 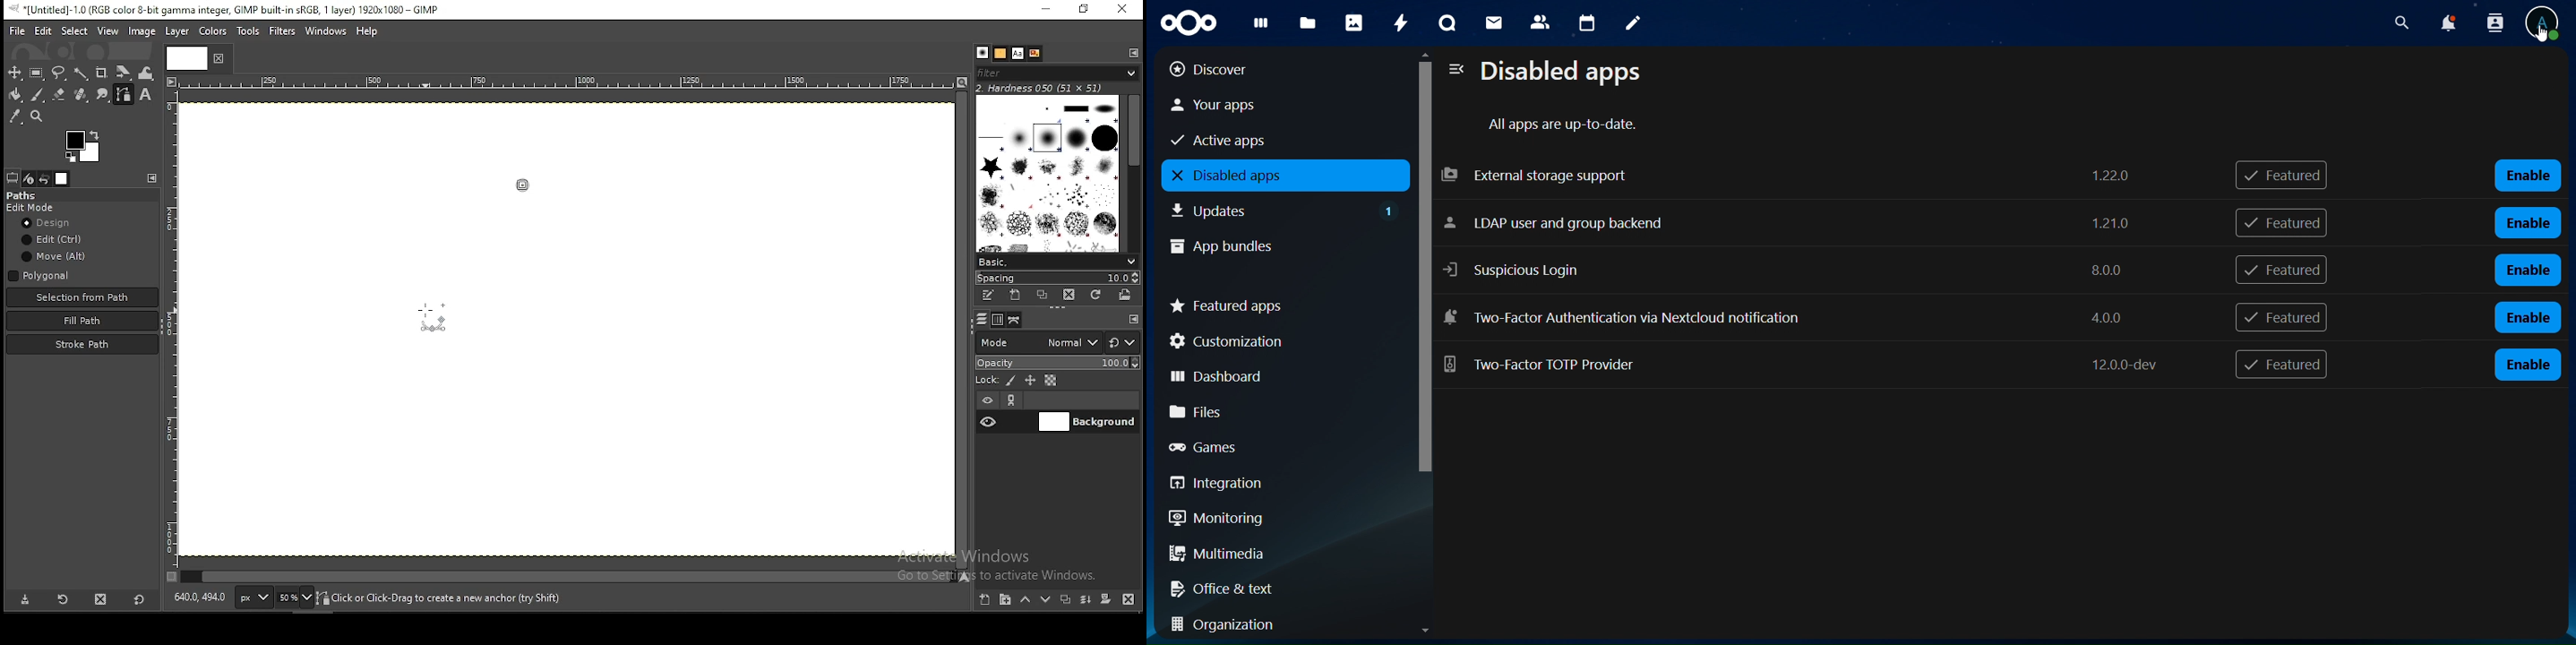 What do you see at coordinates (103, 95) in the screenshot?
I see `smudge tool` at bounding box center [103, 95].